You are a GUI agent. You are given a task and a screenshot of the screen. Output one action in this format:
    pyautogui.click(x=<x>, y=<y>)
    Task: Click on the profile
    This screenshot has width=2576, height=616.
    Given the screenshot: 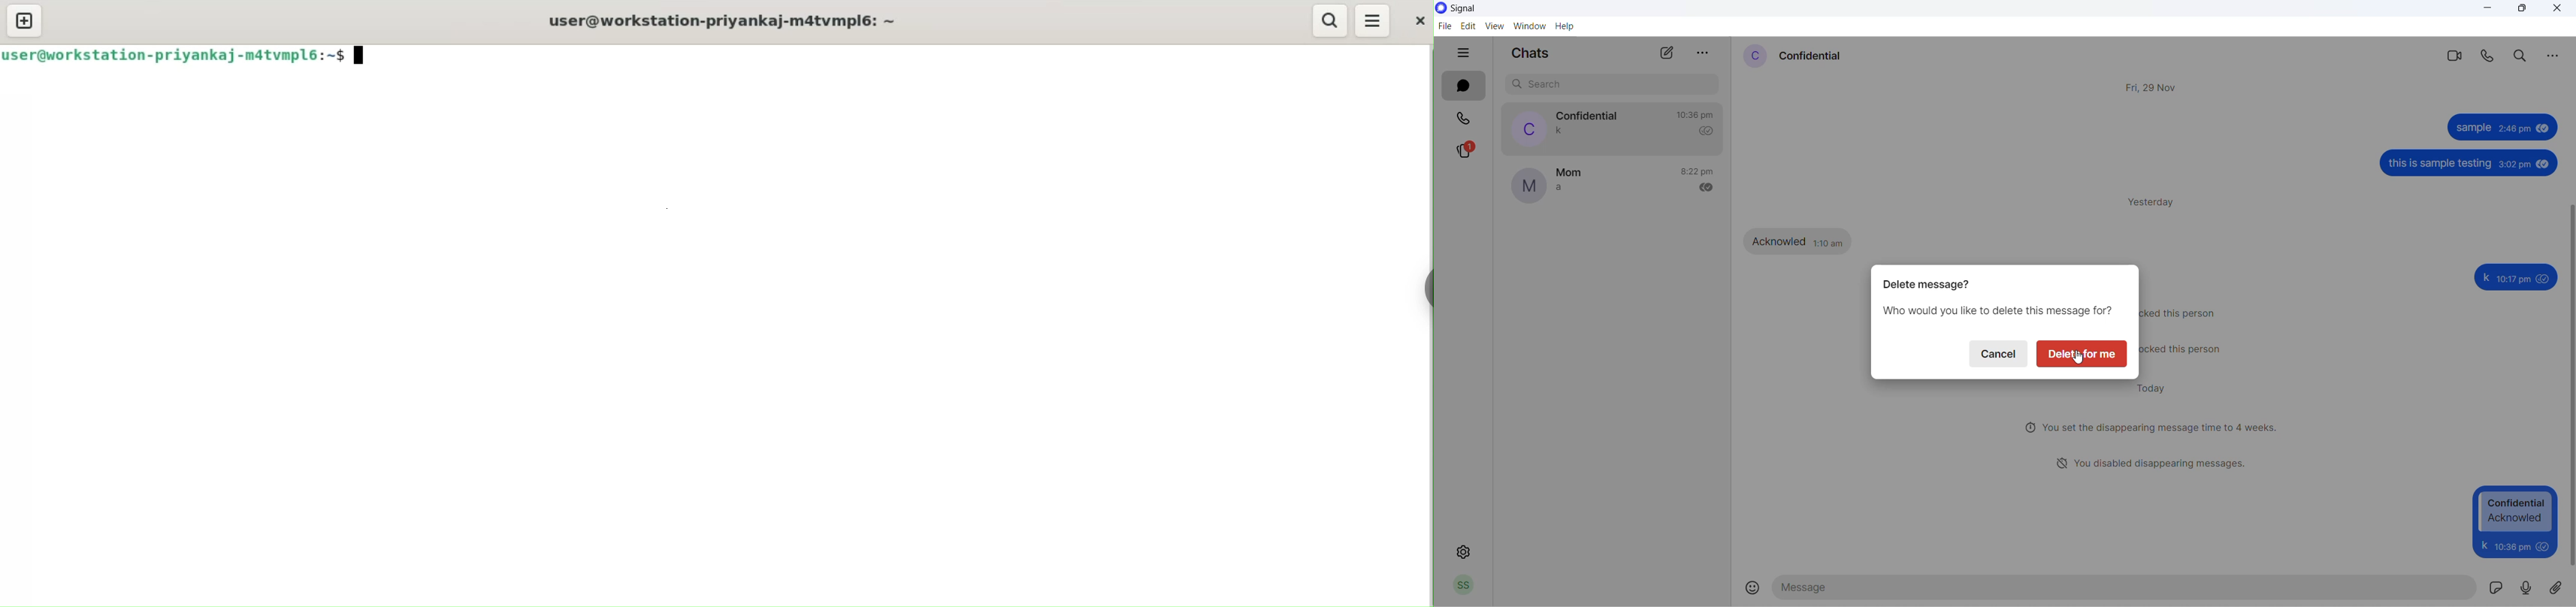 What is the action you would take?
    pyautogui.click(x=1469, y=586)
    